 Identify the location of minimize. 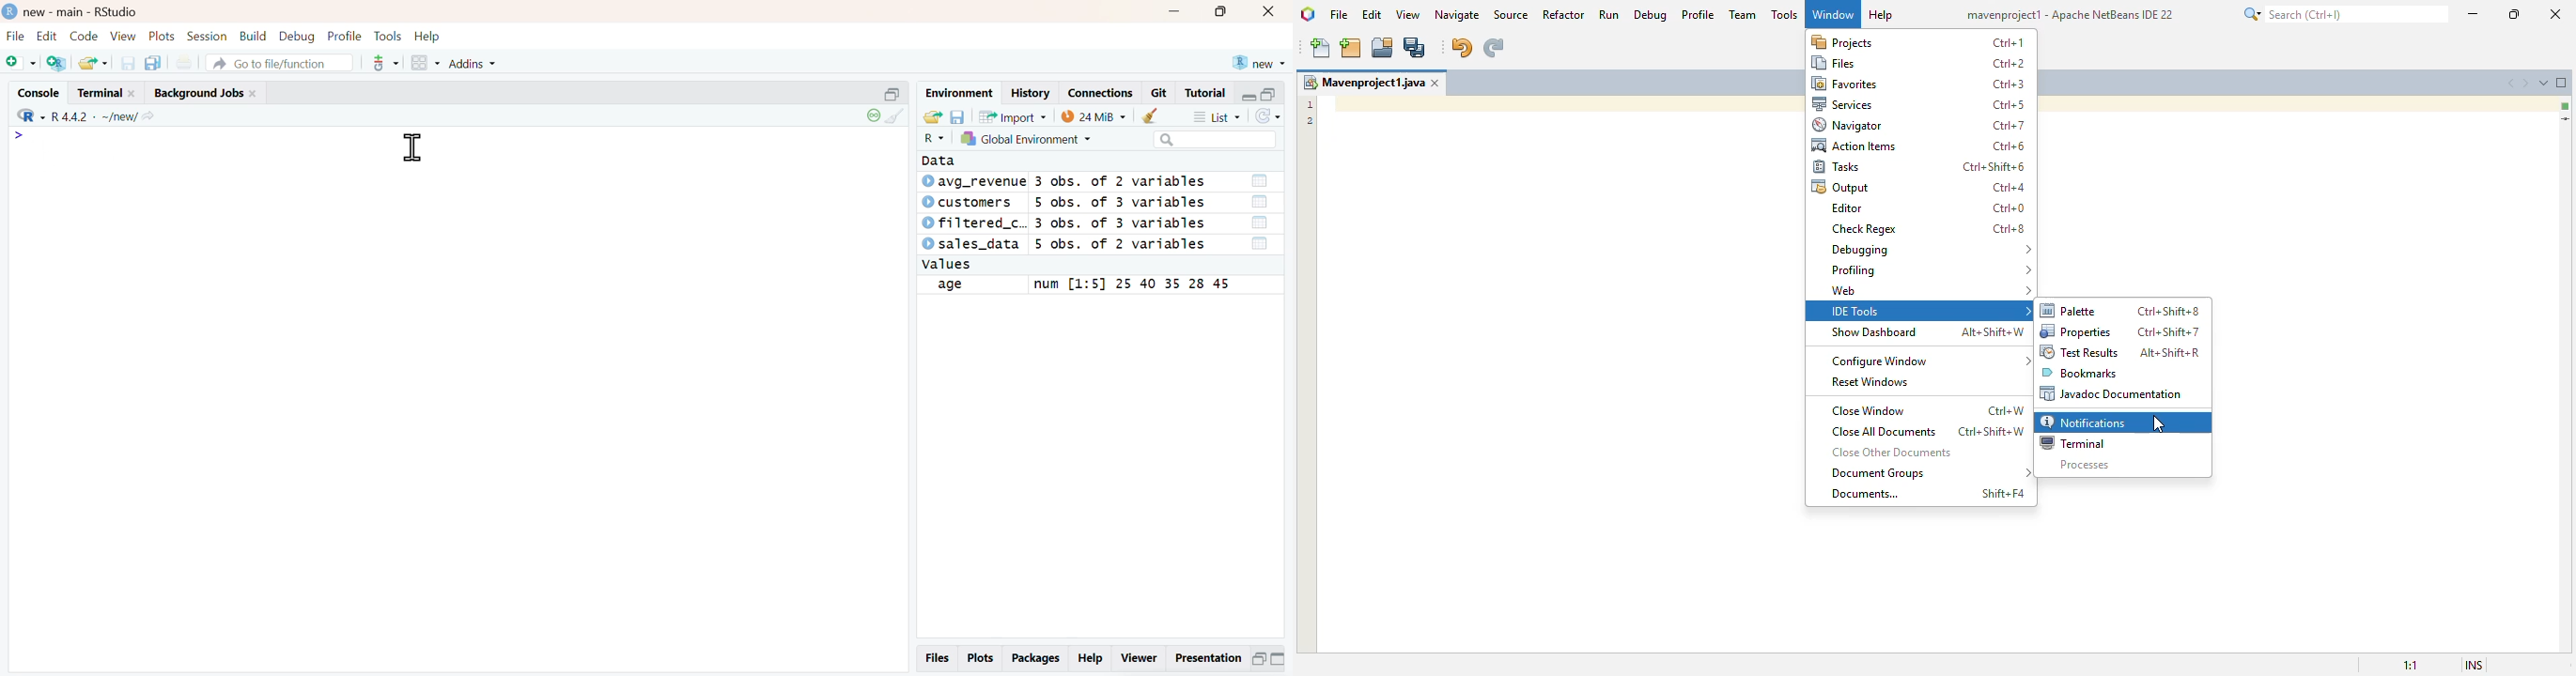
(895, 93).